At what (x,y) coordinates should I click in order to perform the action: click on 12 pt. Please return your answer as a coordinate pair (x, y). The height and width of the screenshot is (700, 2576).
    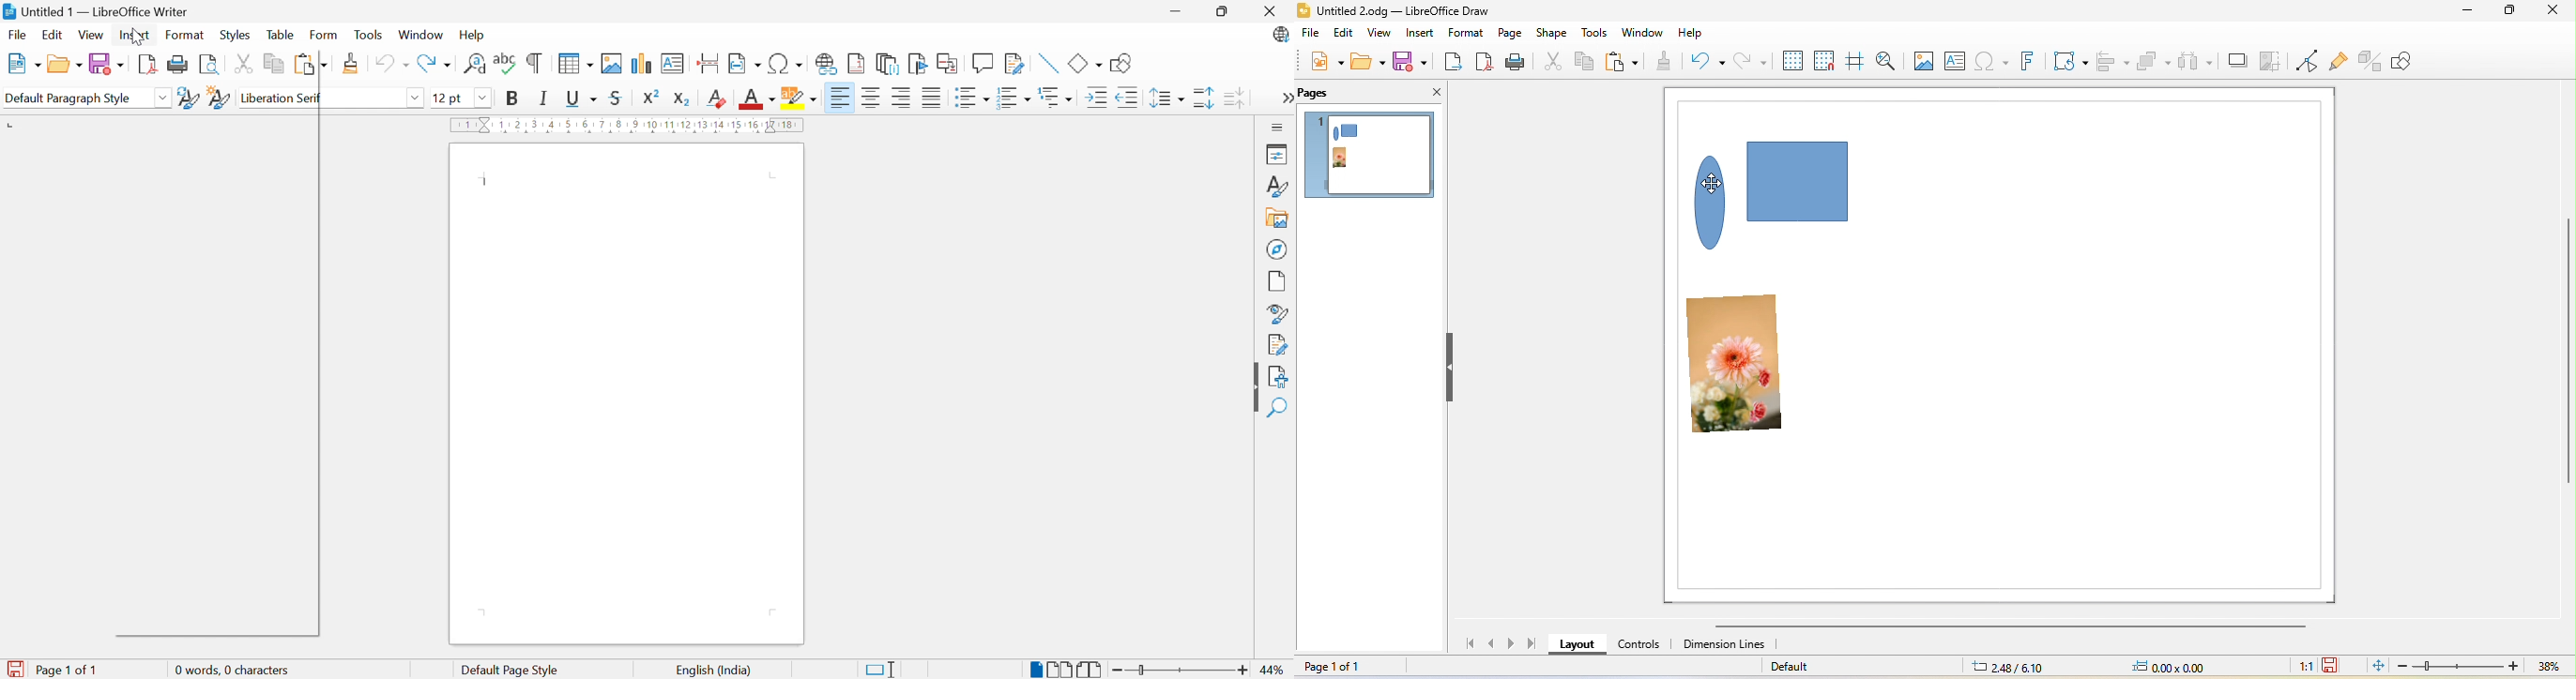
    Looking at the image, I should click on (447, 98).